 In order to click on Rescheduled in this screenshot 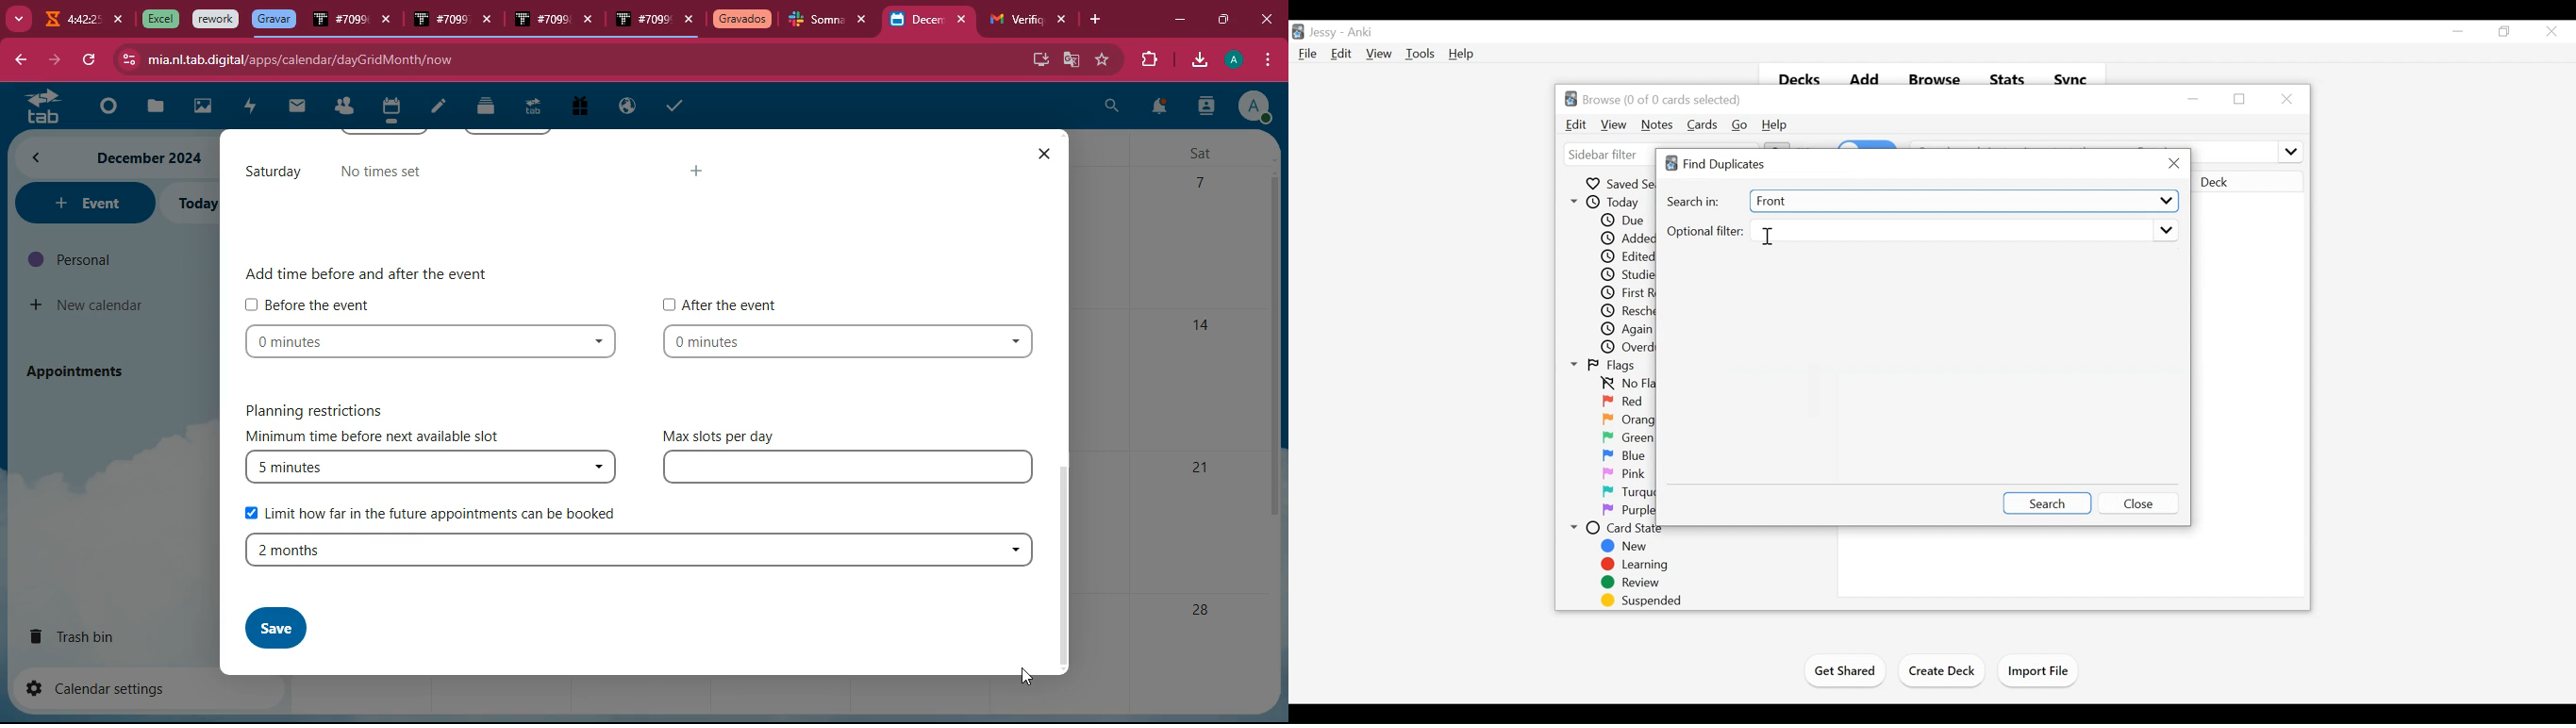, I will do `click(1629, 311)`.